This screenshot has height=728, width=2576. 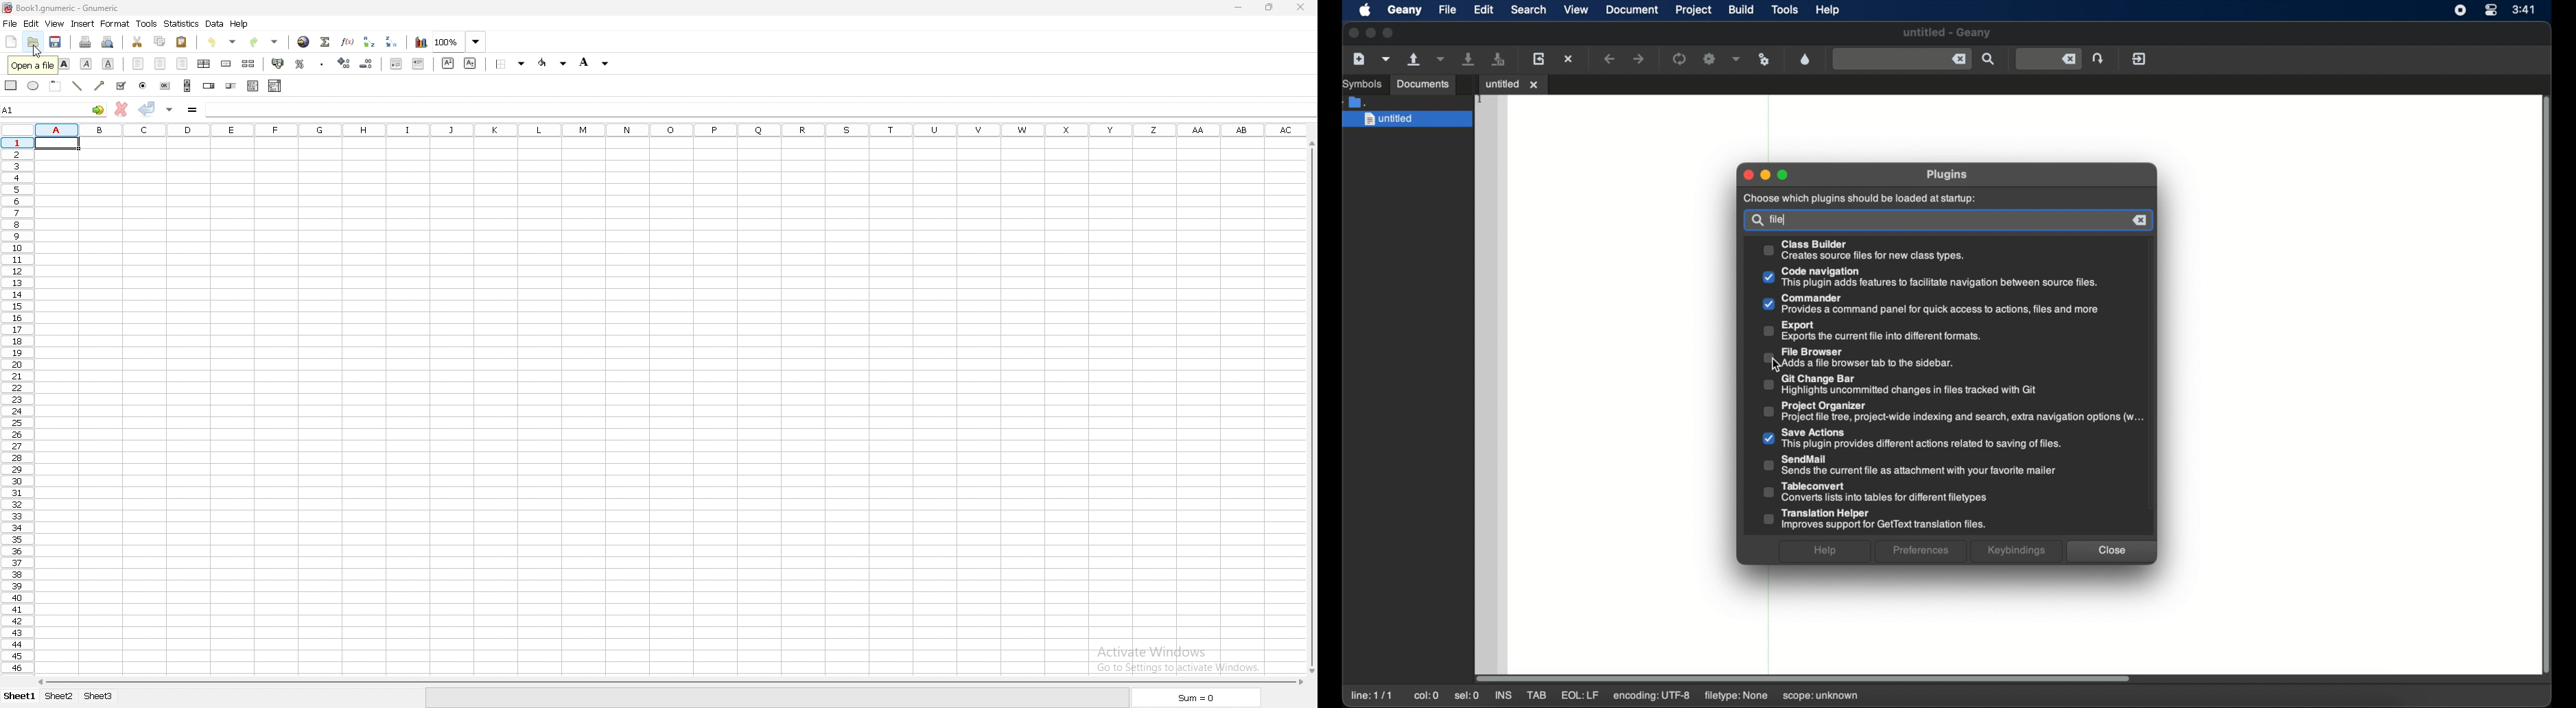 What do you see at coordinates (368, 63) in the screenshot?
I see `decrease decimals` at bounding box center [368, 63].